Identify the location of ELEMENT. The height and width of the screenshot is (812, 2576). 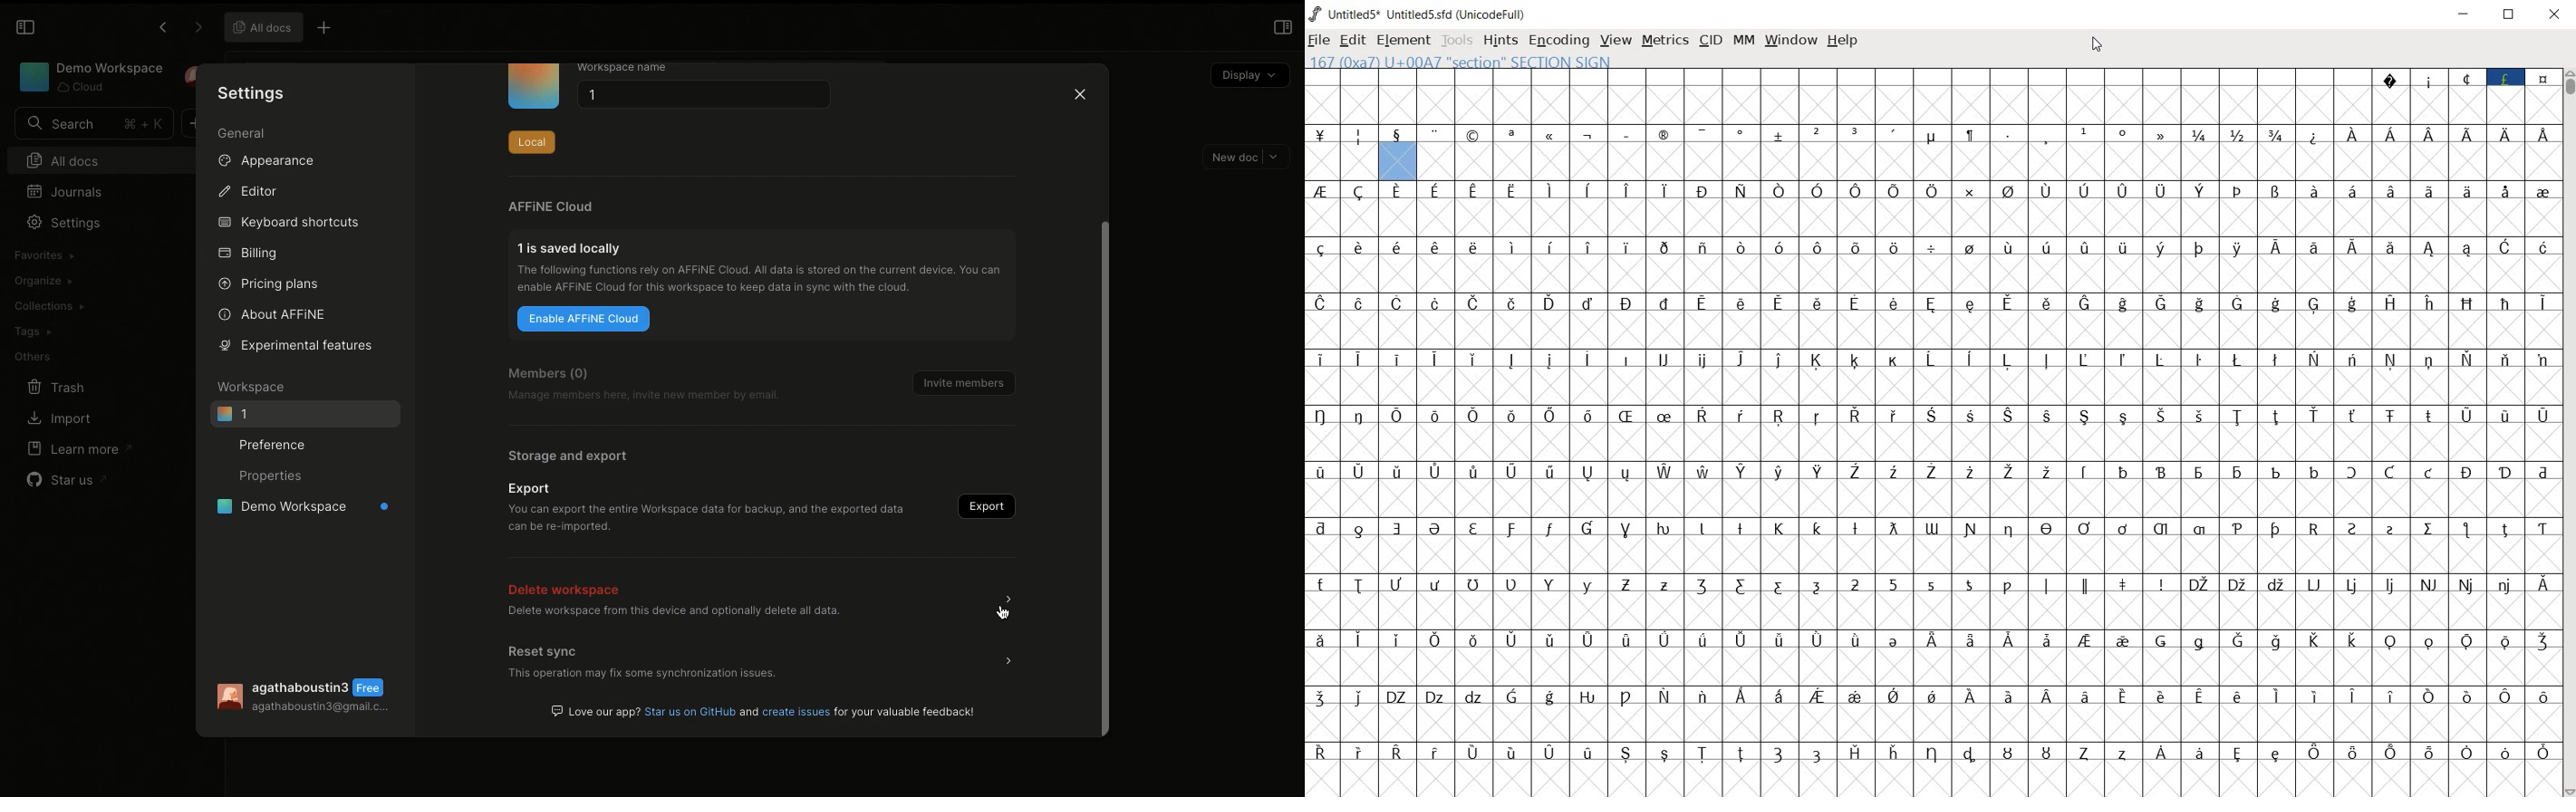
(1404, 41).